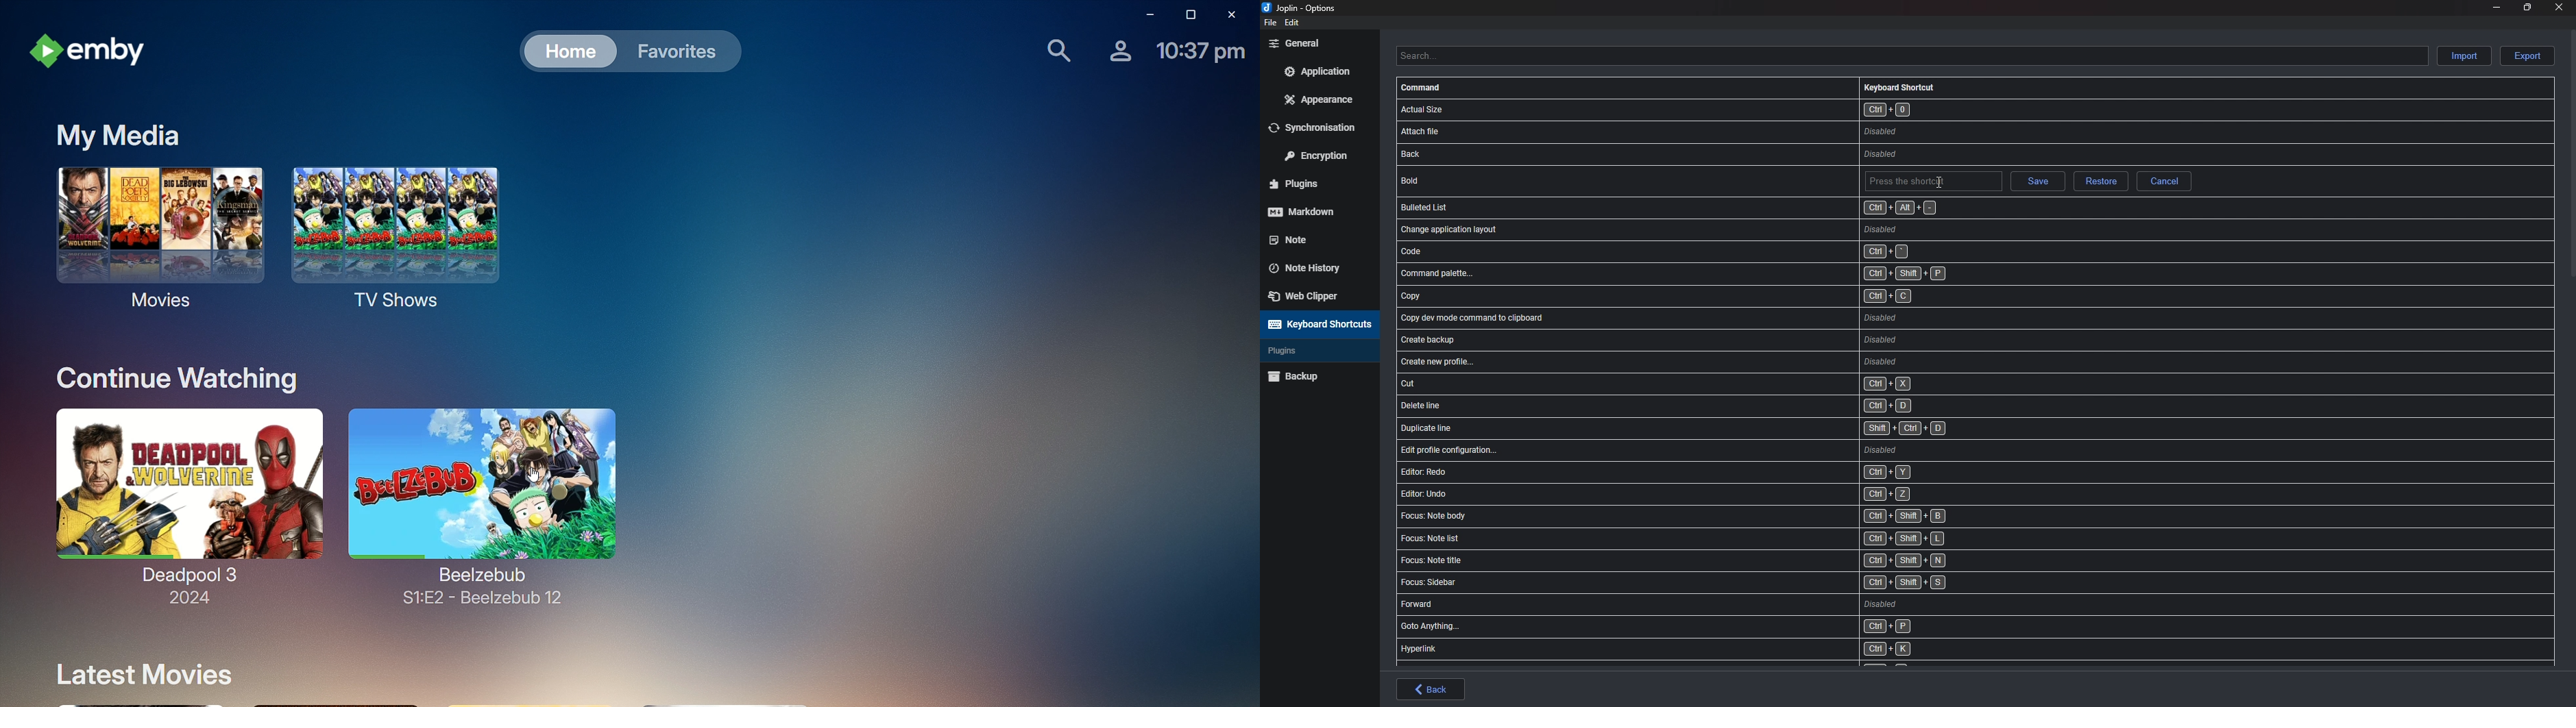 This screenshot has height=728, width=2576. I want to click on Plugins, so click(1313, 184).